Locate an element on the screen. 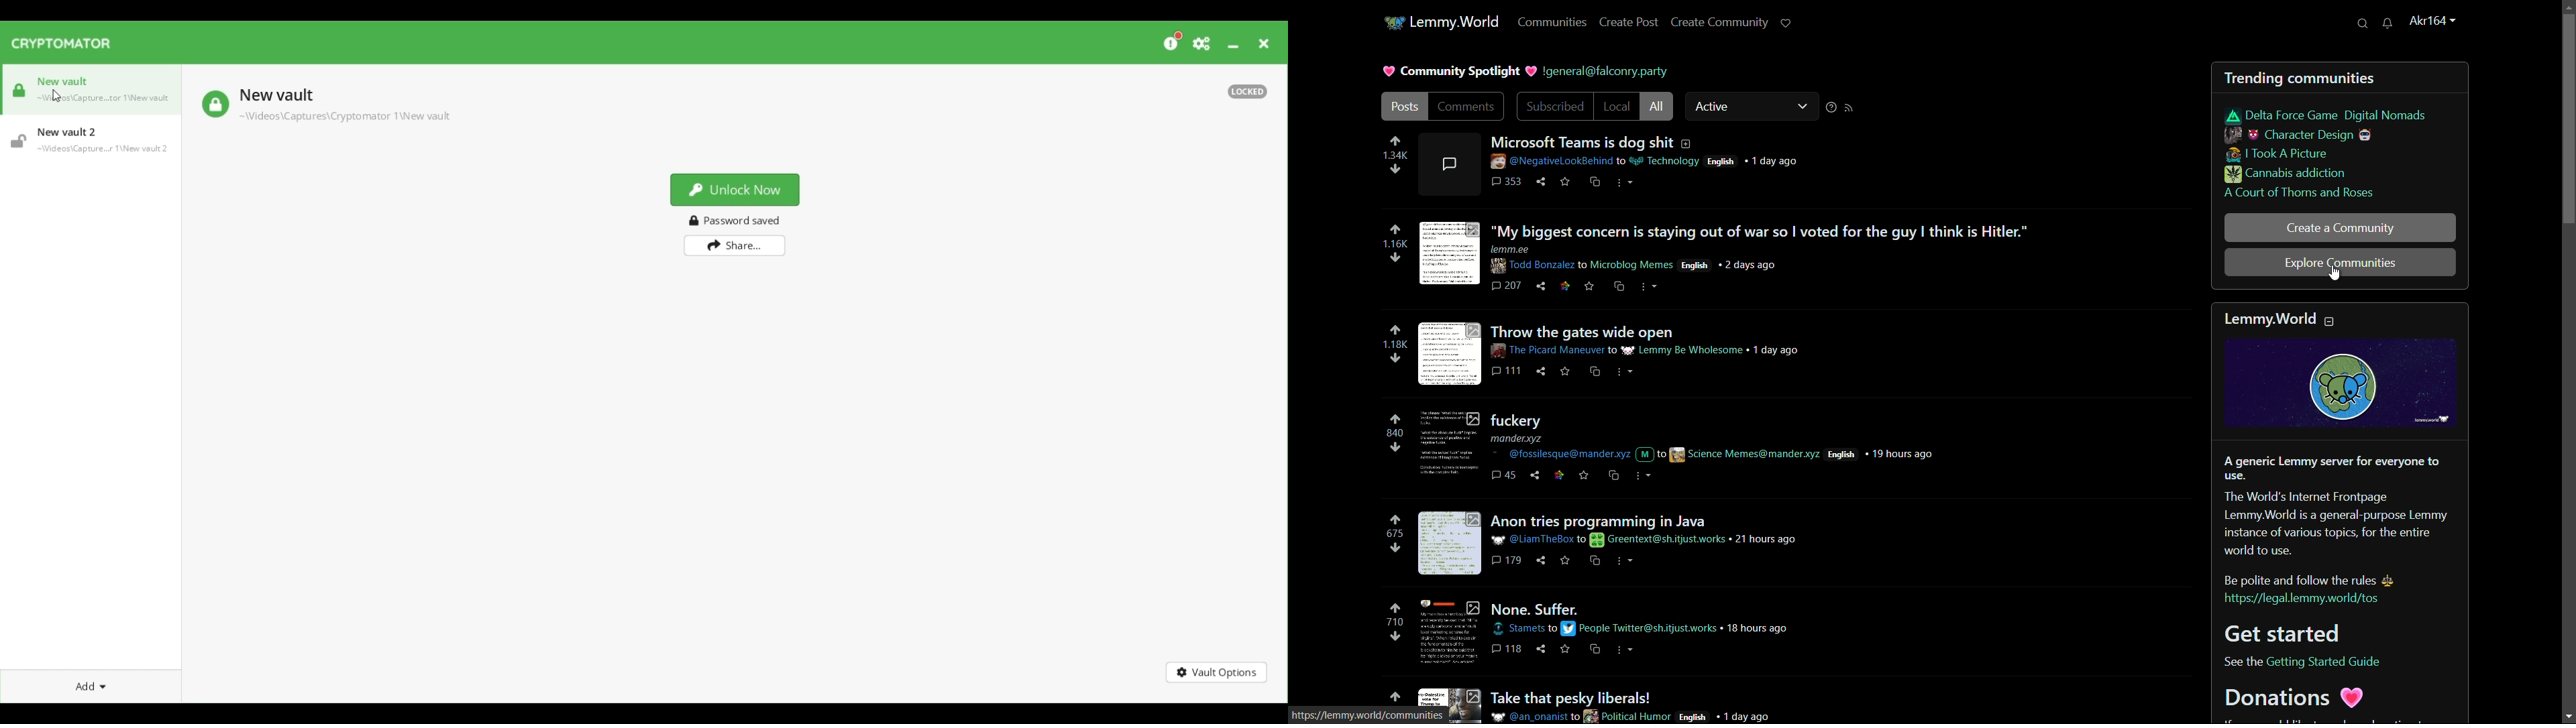  post-4 is located at coordinates (1517, 420).